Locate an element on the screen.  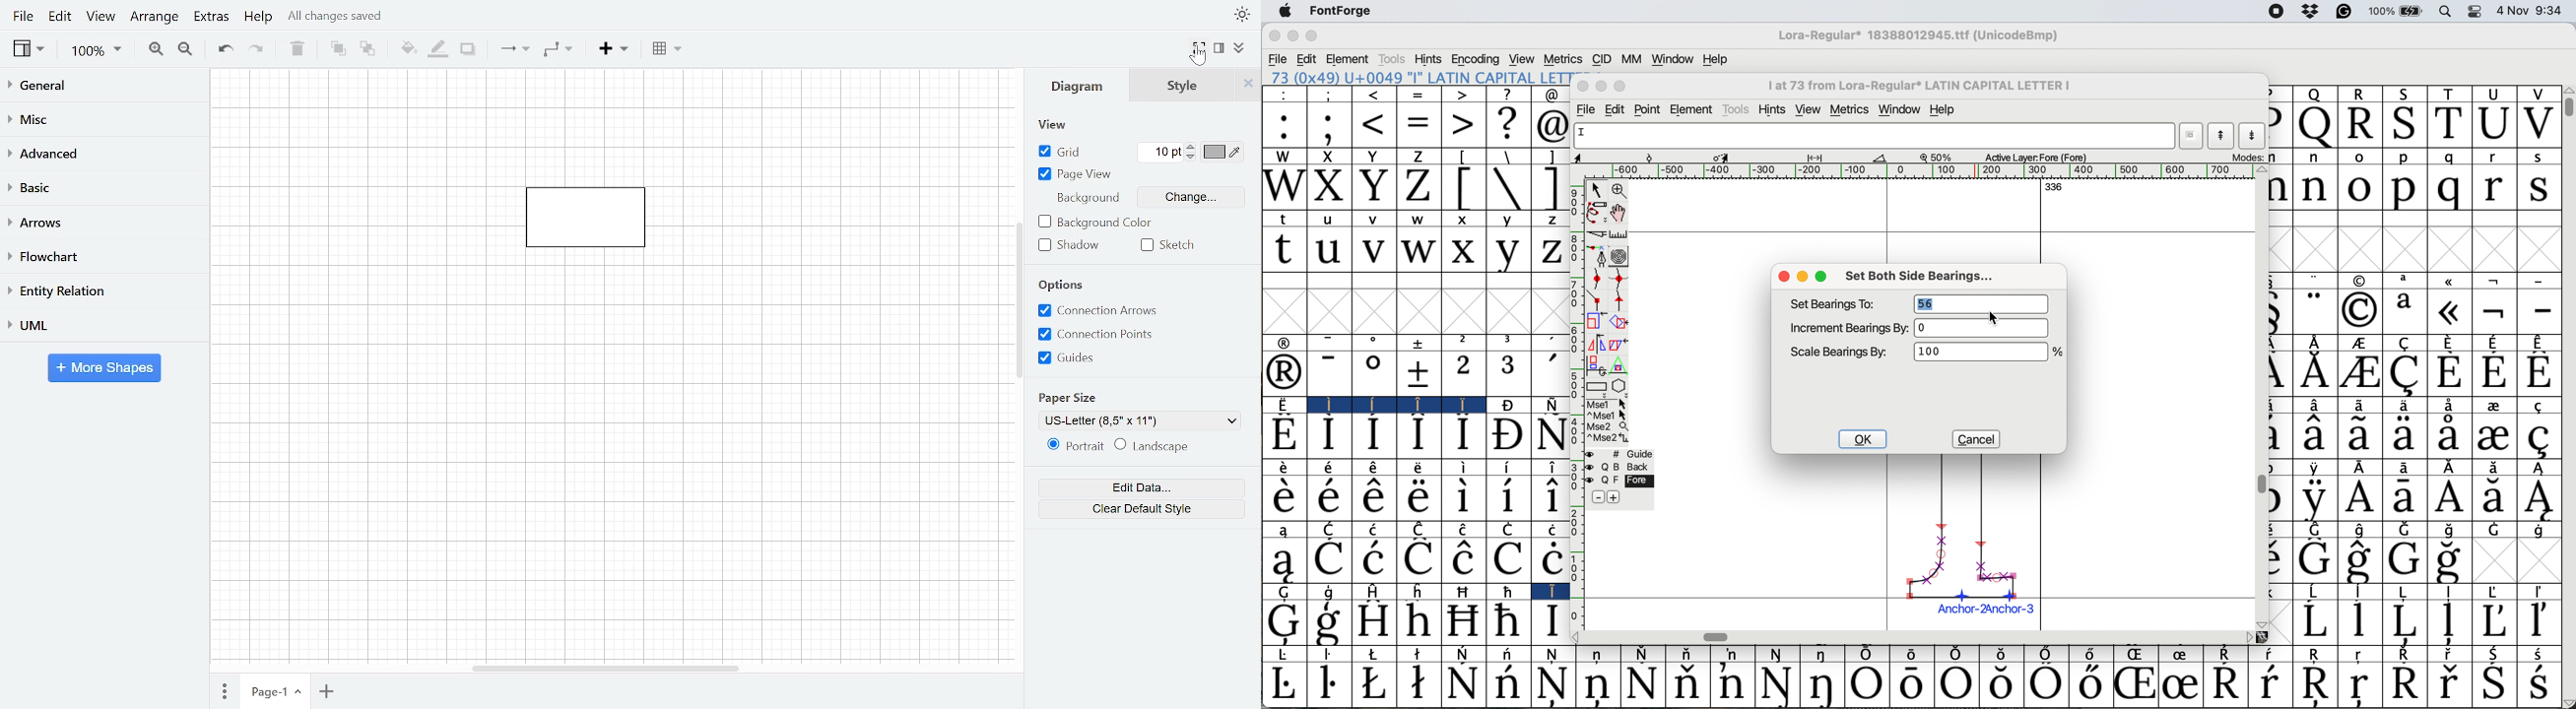
Pages is located at coordinates (226, 692).